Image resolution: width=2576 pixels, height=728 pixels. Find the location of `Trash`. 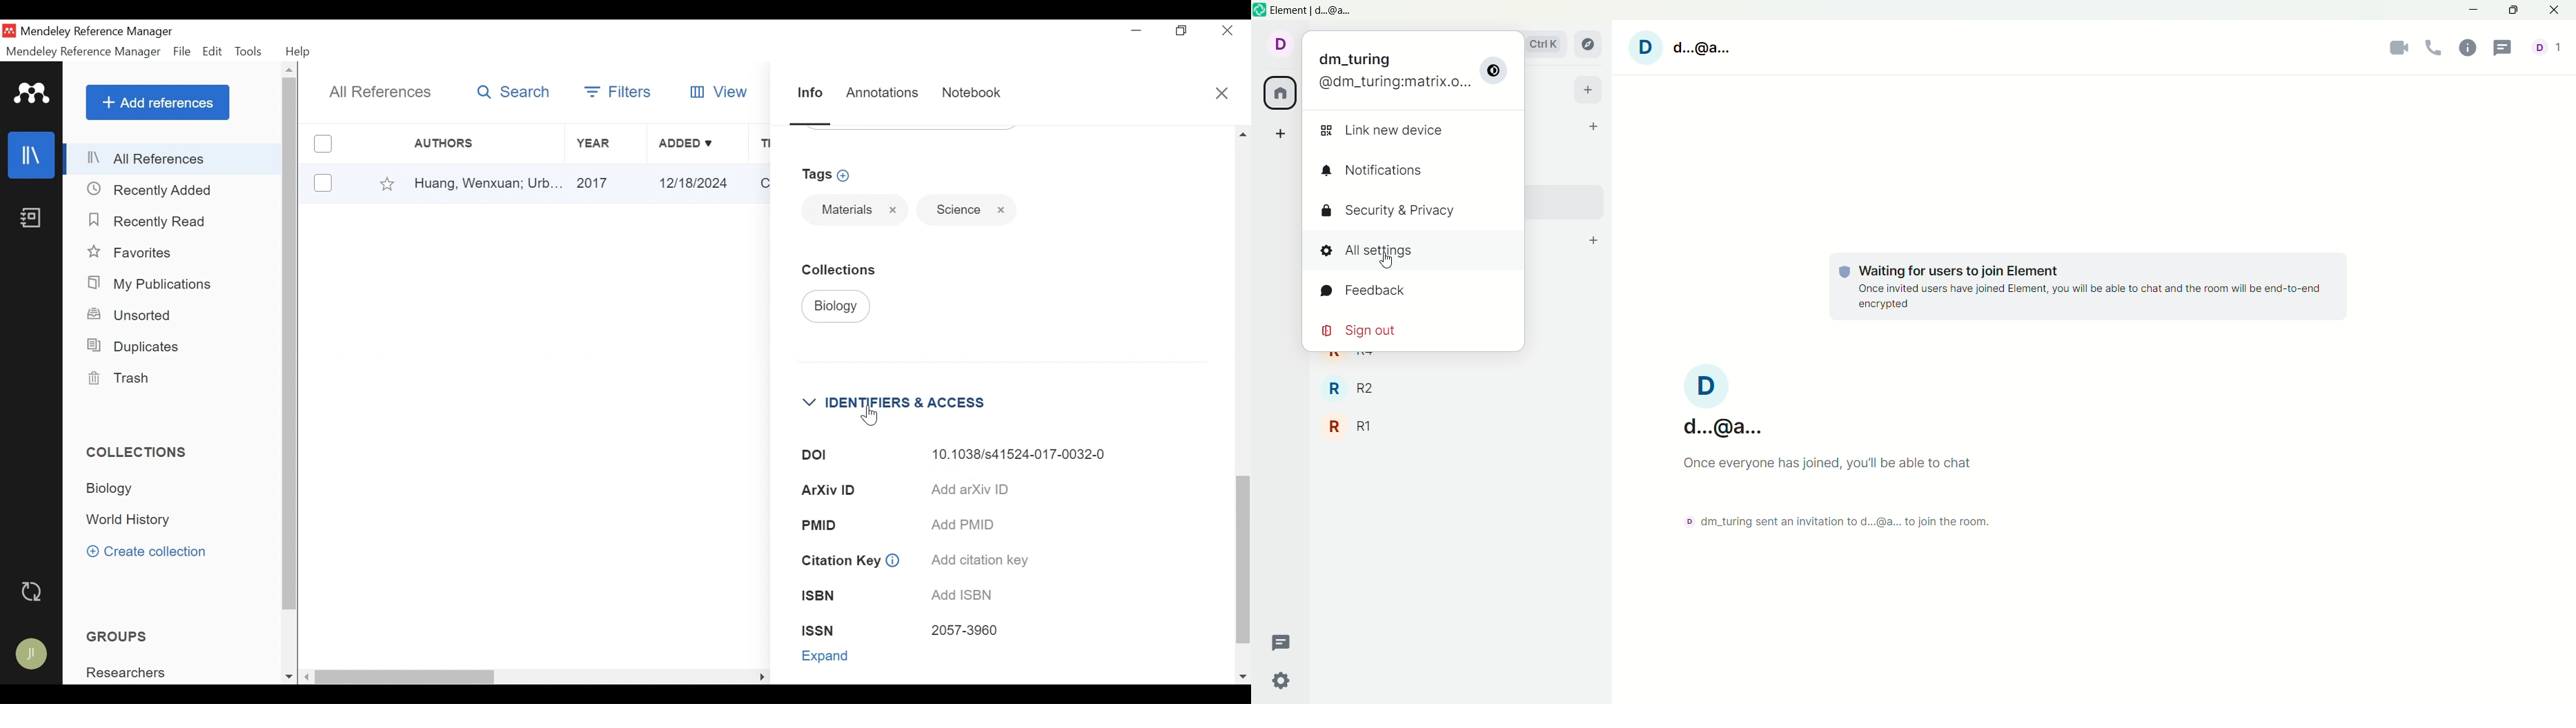

Trash is located at coordinates (126, 378).